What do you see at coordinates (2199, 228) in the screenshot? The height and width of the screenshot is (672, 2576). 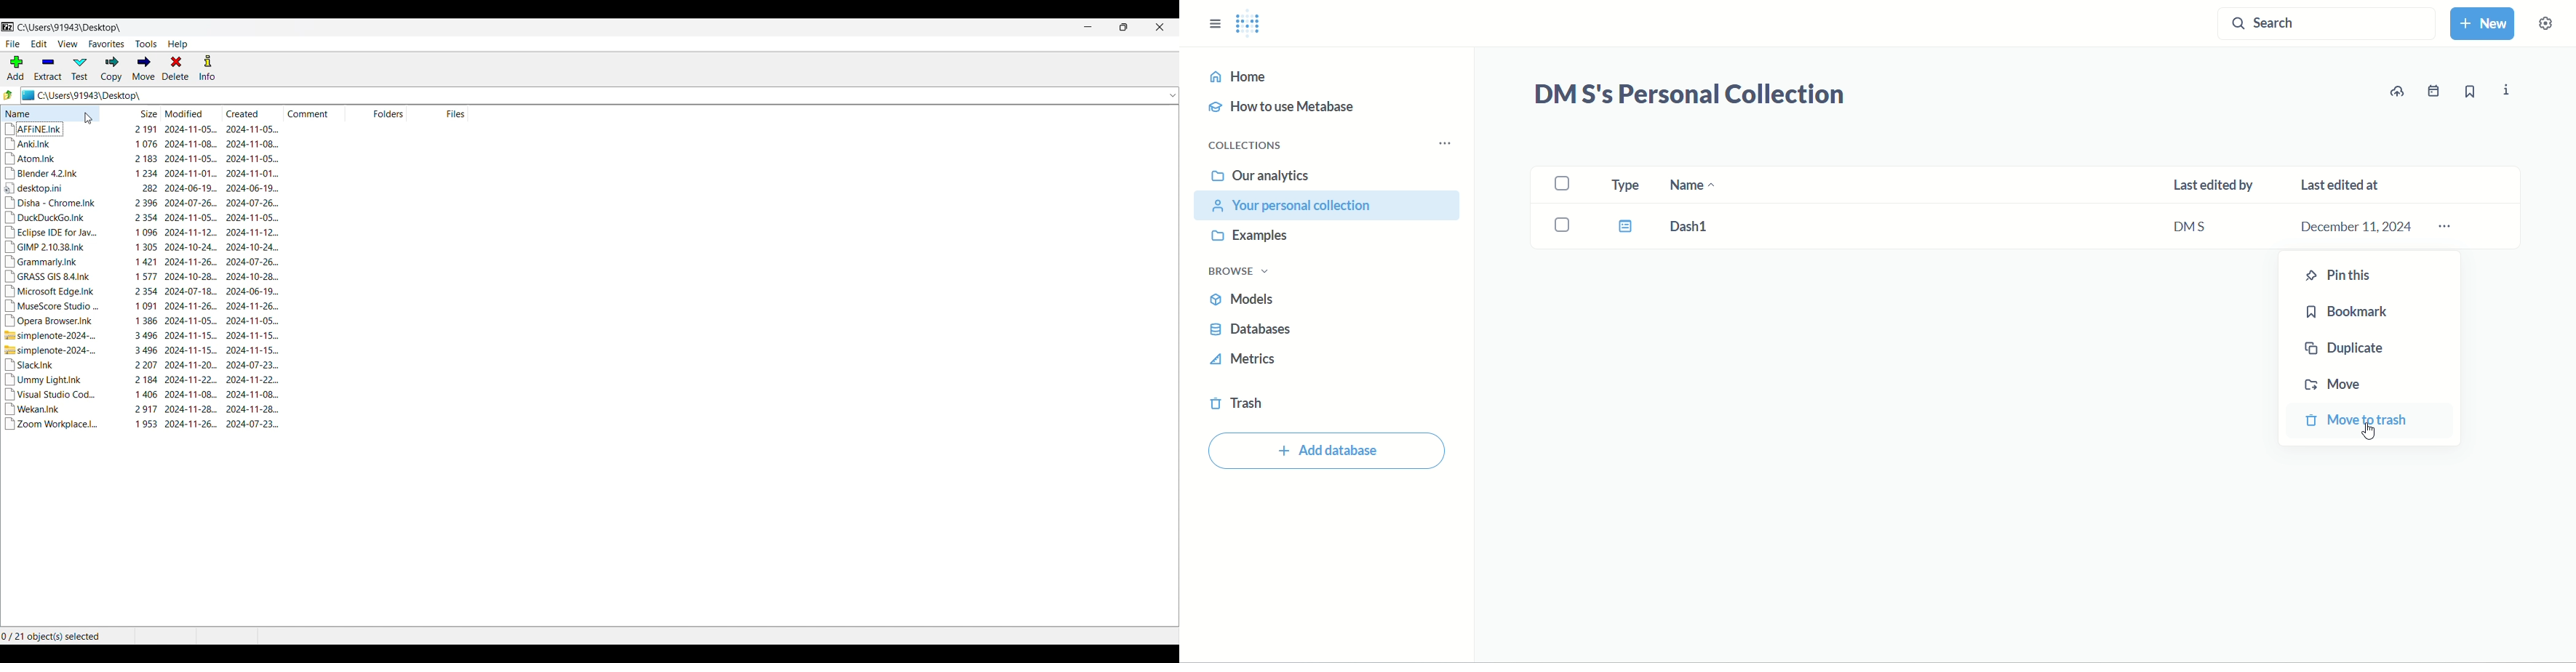 I see `DMS ` at bounding box center [2199, 228].